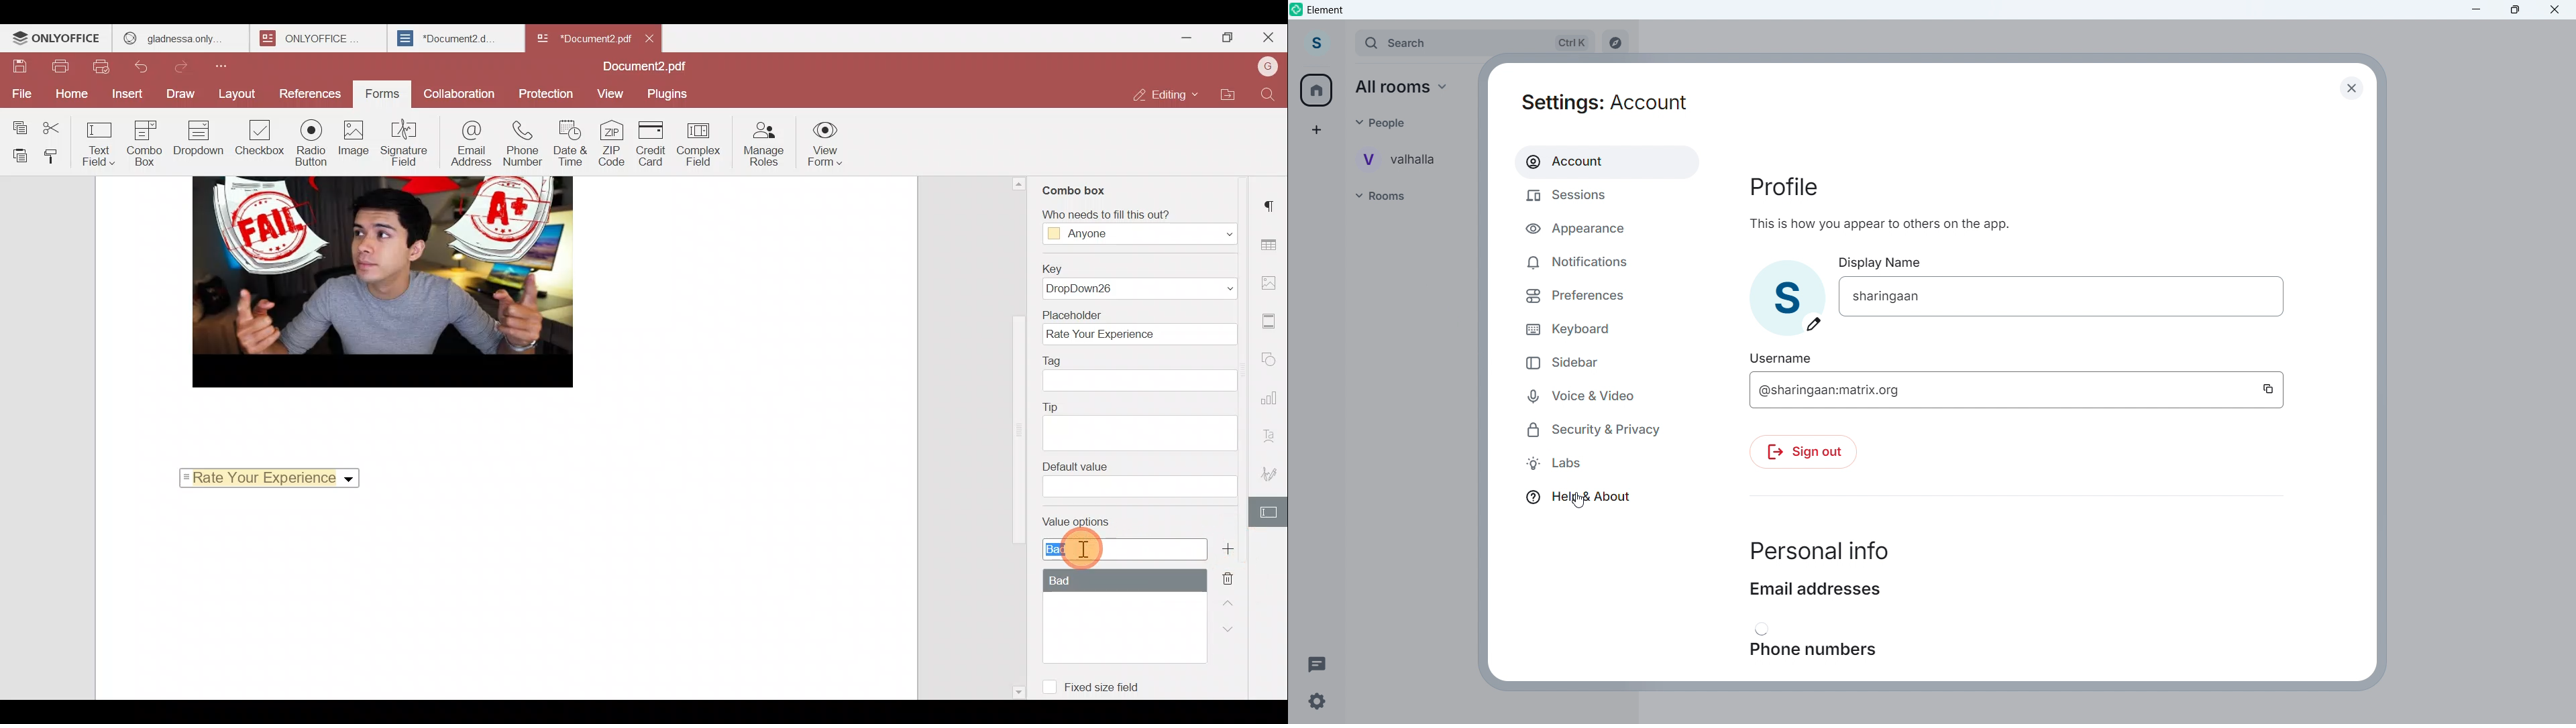 The height and width of the screenshot is (728, 2576). Describe the element at coordinates (1316, 702) in the screenshot. I see `Settings ` at that location.